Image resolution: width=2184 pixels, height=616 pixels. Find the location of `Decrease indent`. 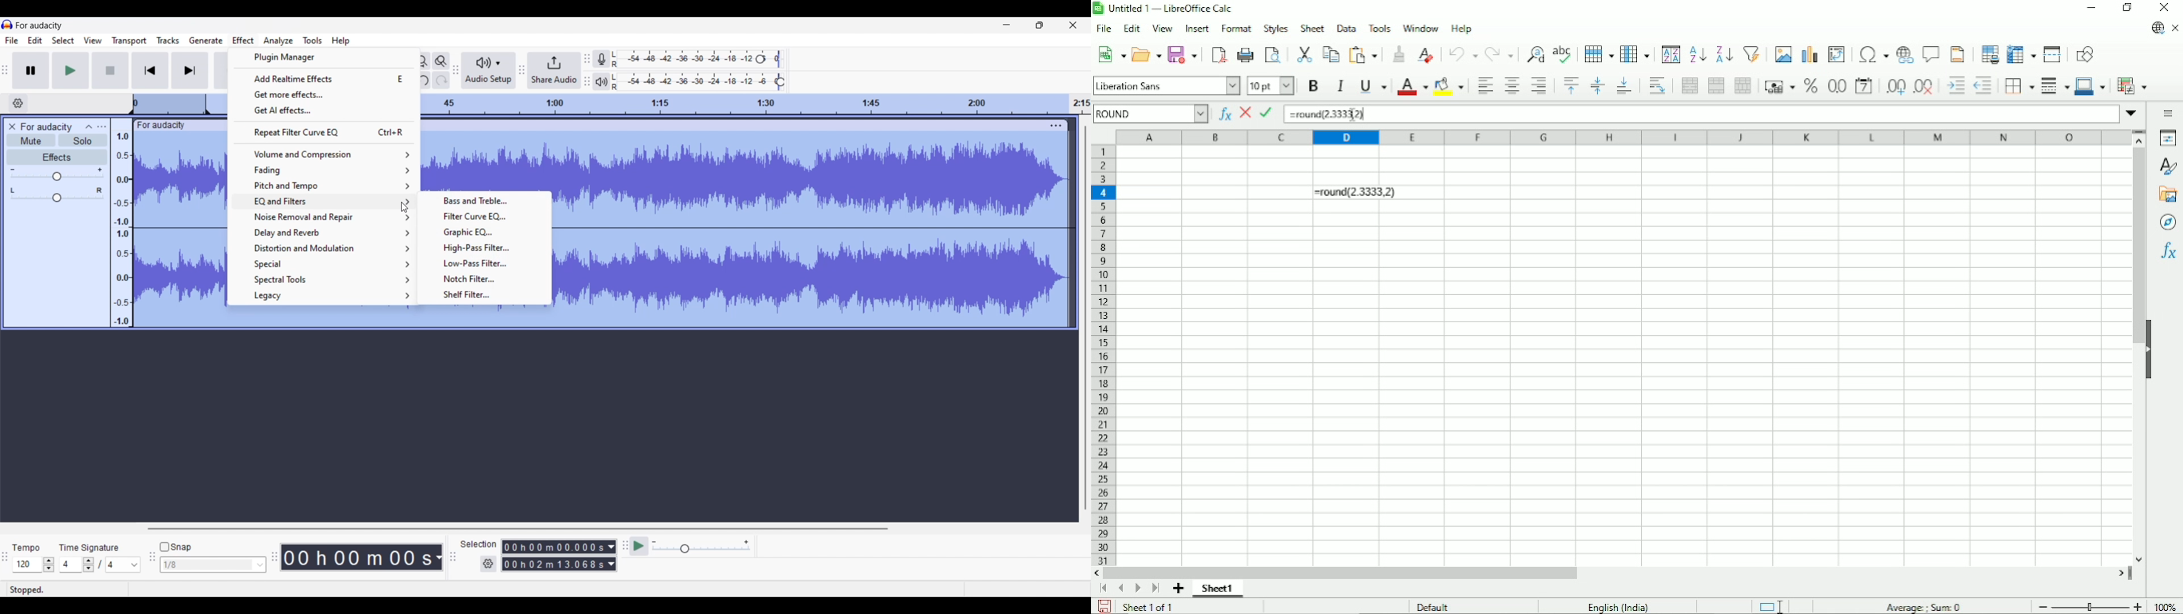

Decrease indent is located at coordinates (1984, 86).